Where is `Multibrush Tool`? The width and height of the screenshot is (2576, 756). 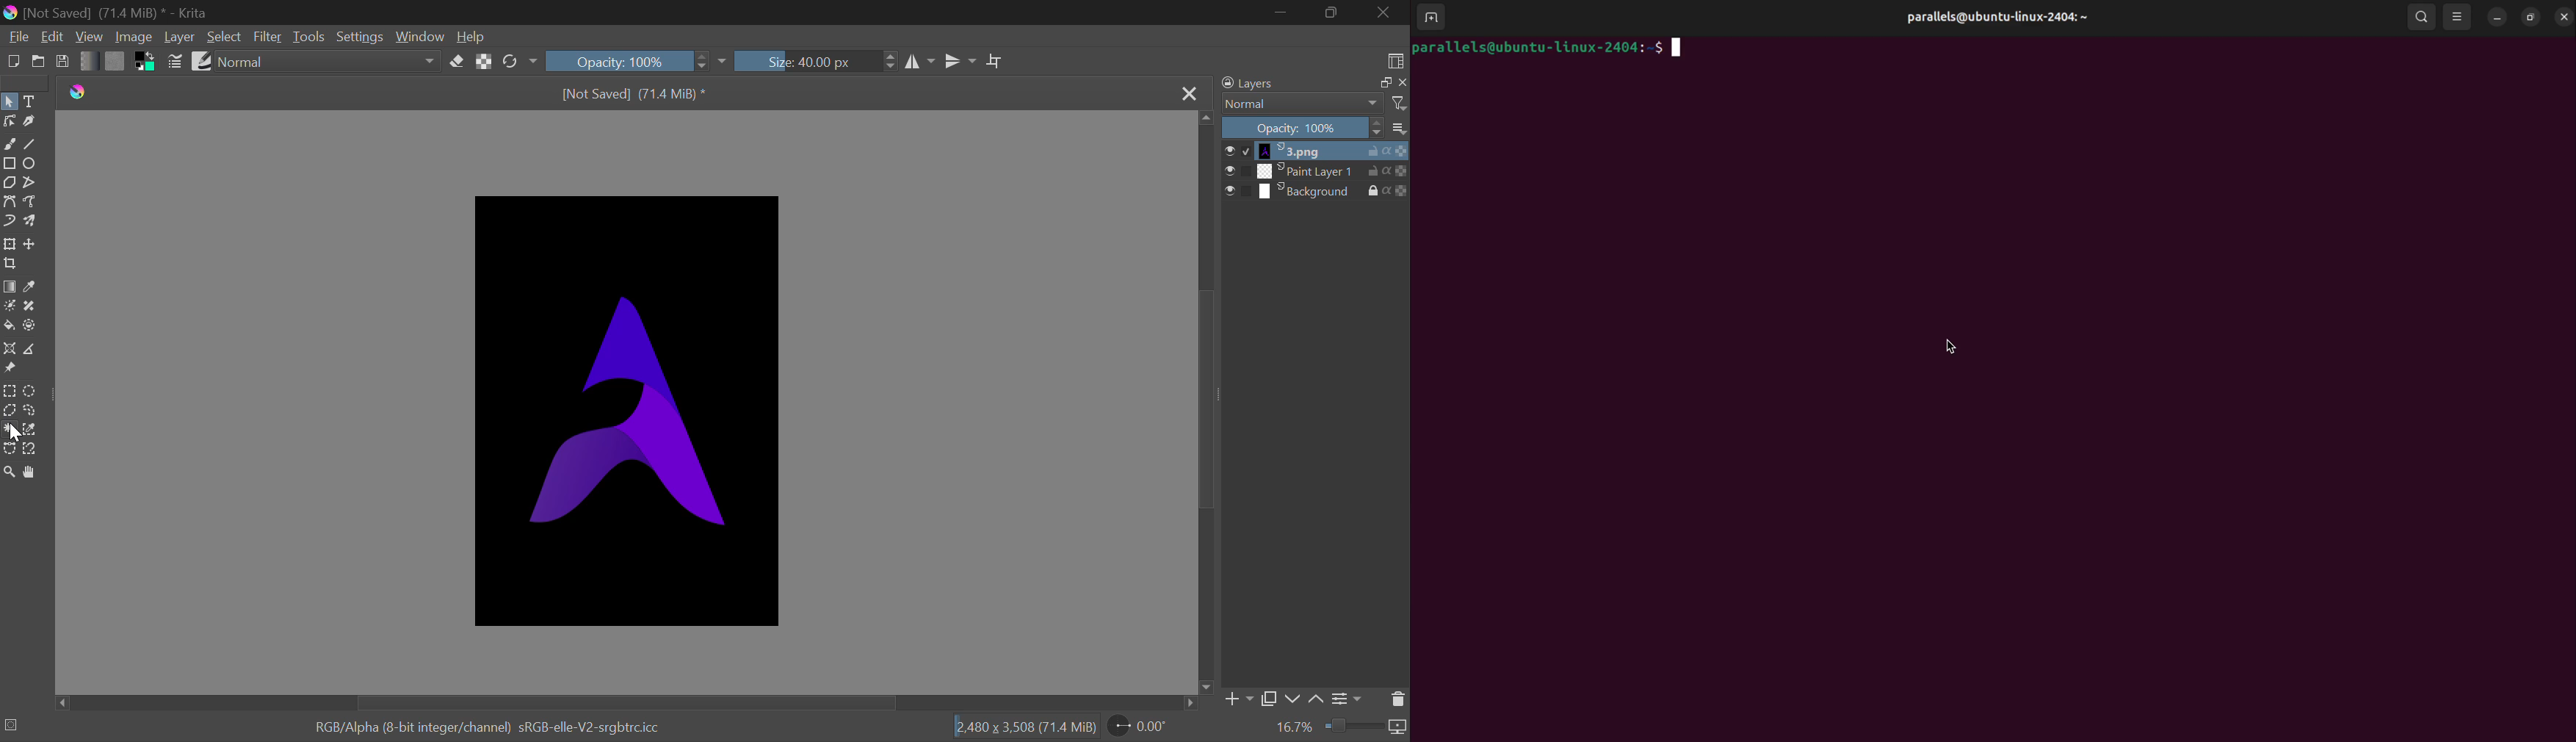
Multibrush Tool is located at coordinates (32, 223).